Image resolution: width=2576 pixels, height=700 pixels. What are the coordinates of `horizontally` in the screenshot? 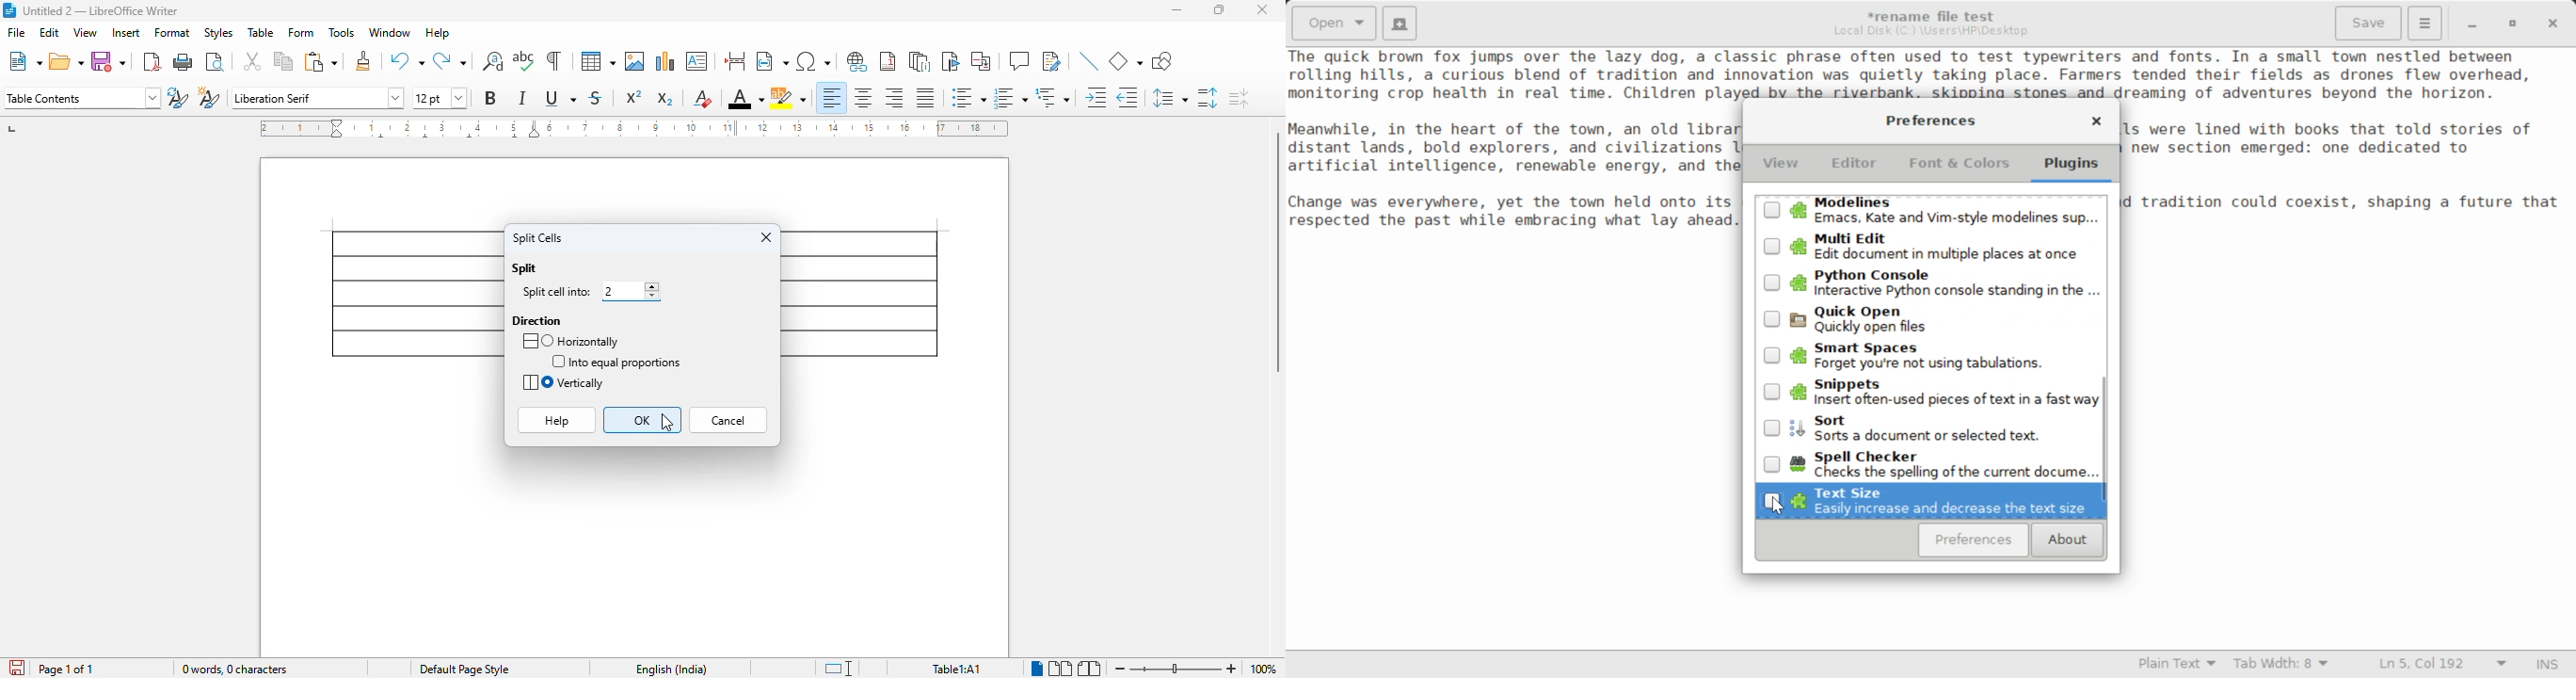 It's located at (570, 341).